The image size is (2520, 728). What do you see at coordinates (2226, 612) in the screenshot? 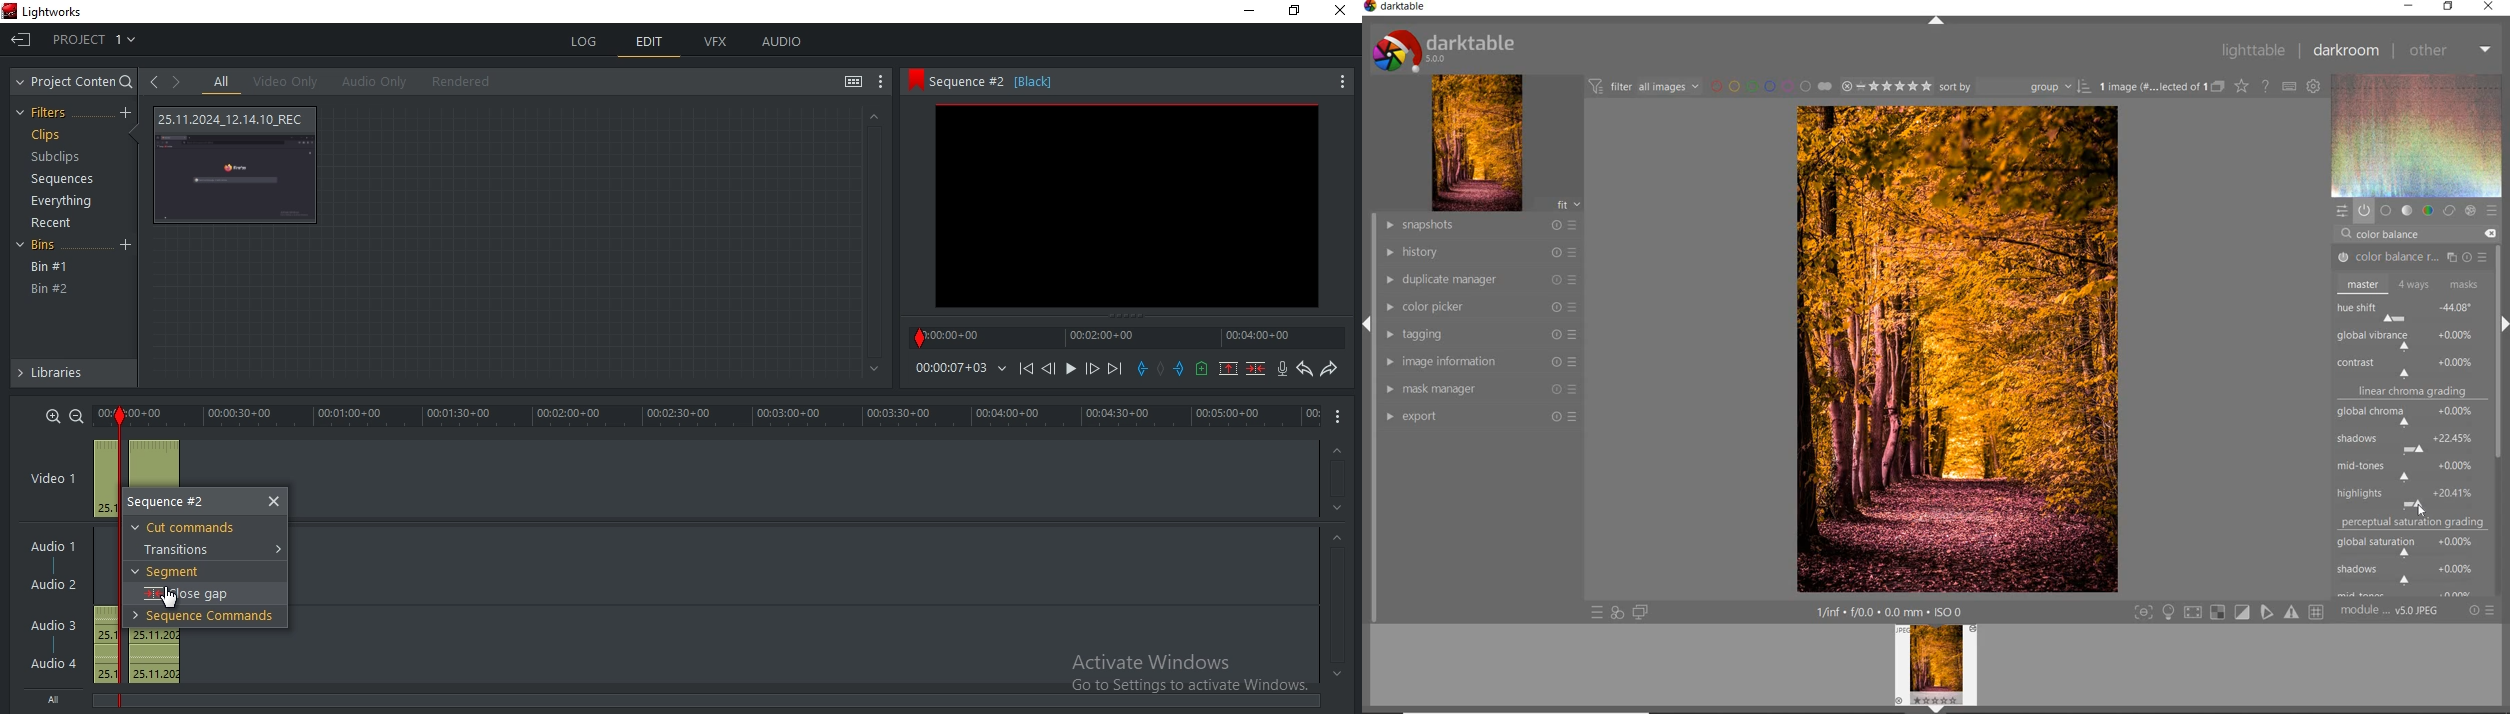
I see `toggle modes` at bounding box center [2226, 612].